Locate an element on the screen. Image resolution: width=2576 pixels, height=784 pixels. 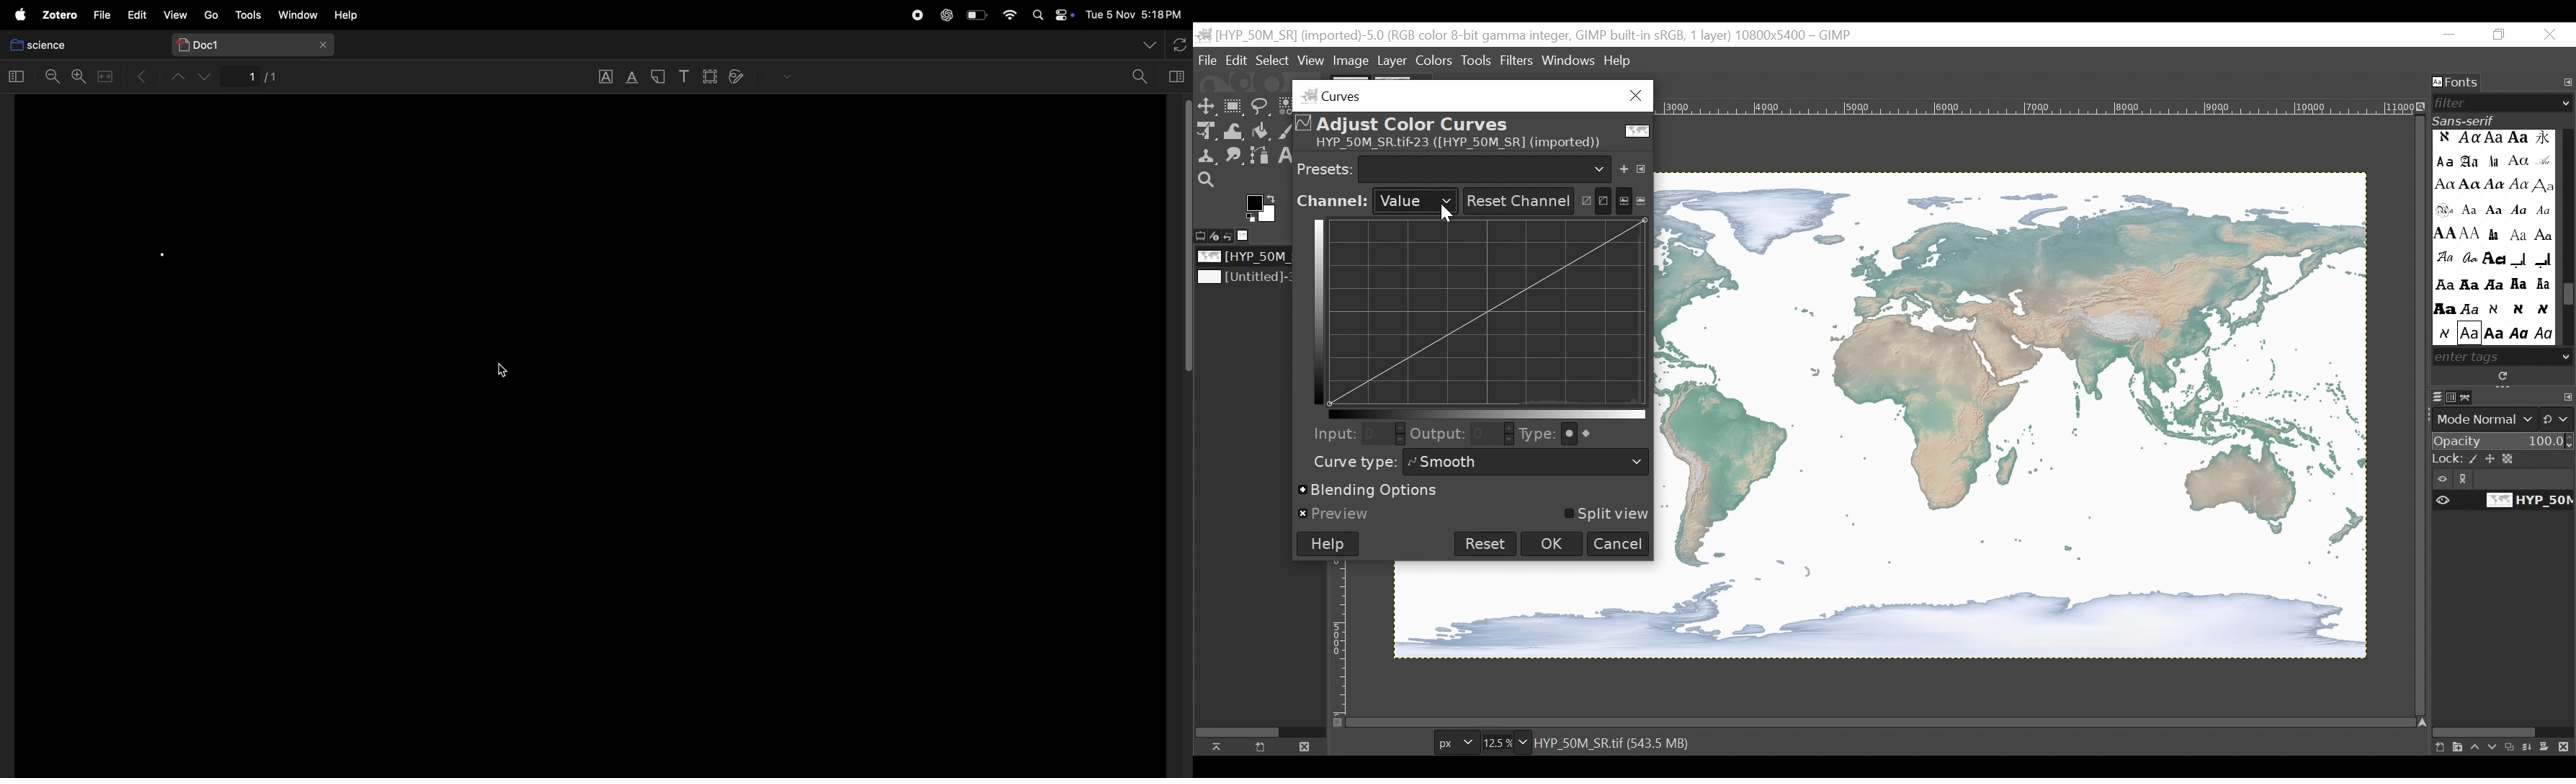
Channels is located at coordinates (2454, 397).